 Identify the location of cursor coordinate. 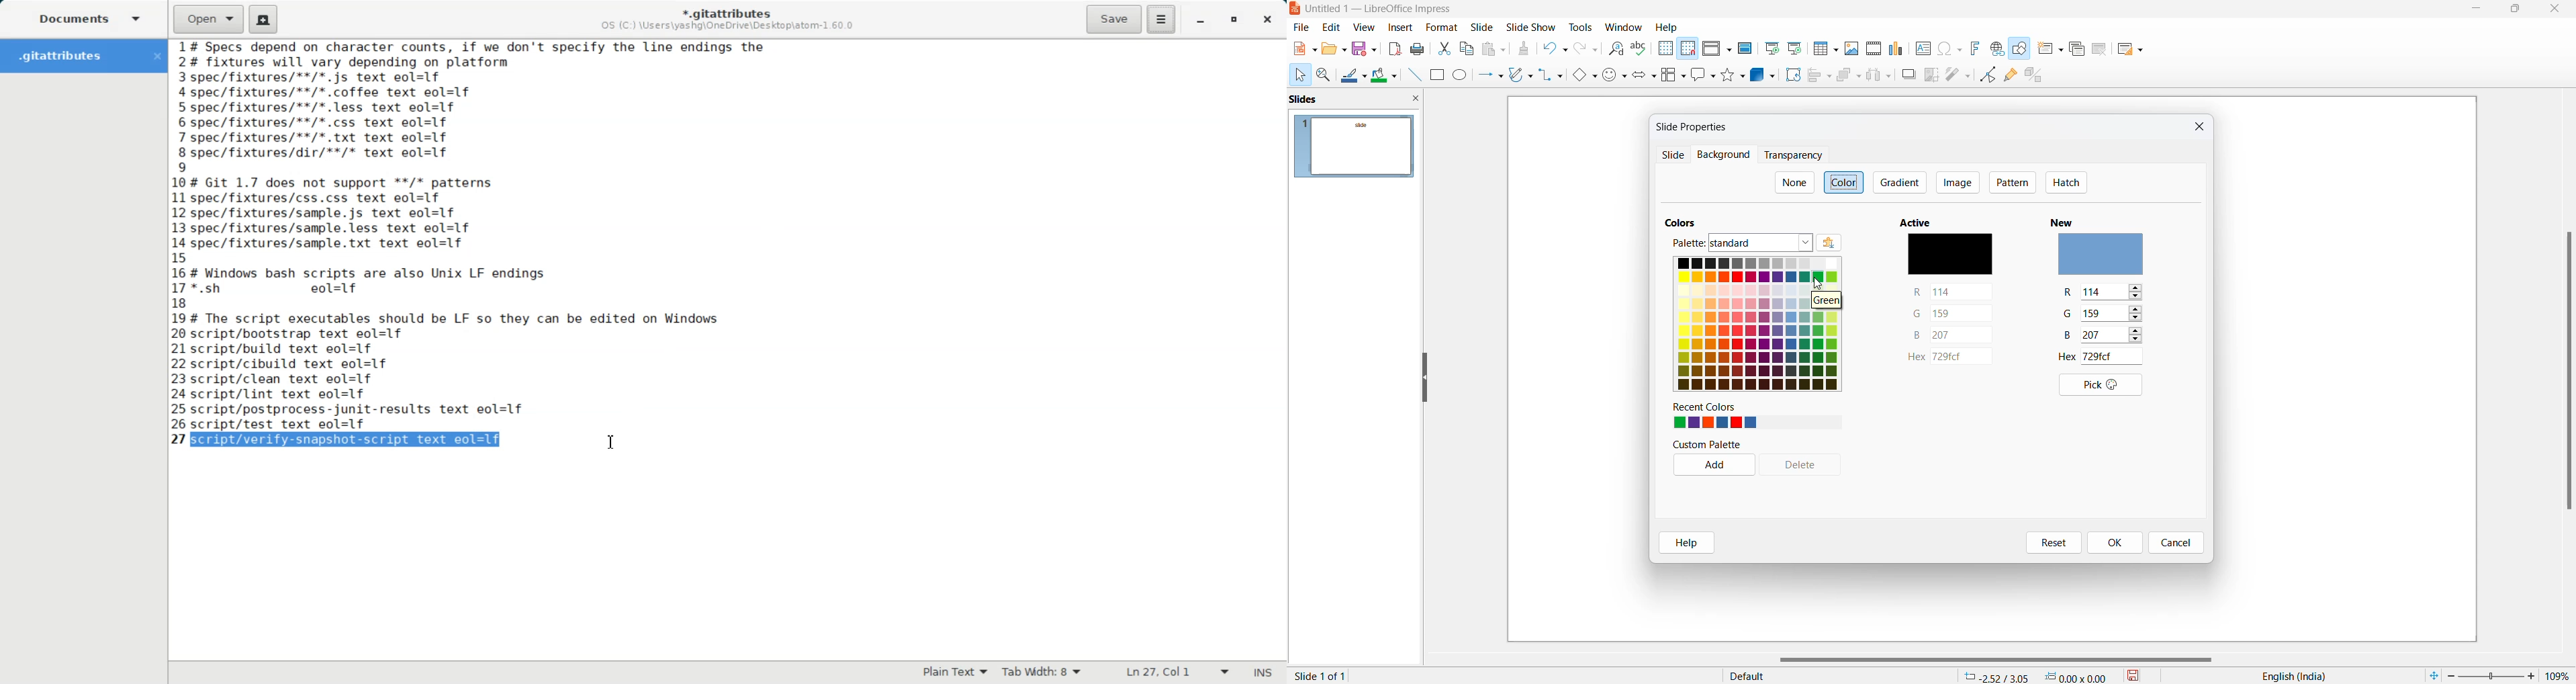
(2039, 674).